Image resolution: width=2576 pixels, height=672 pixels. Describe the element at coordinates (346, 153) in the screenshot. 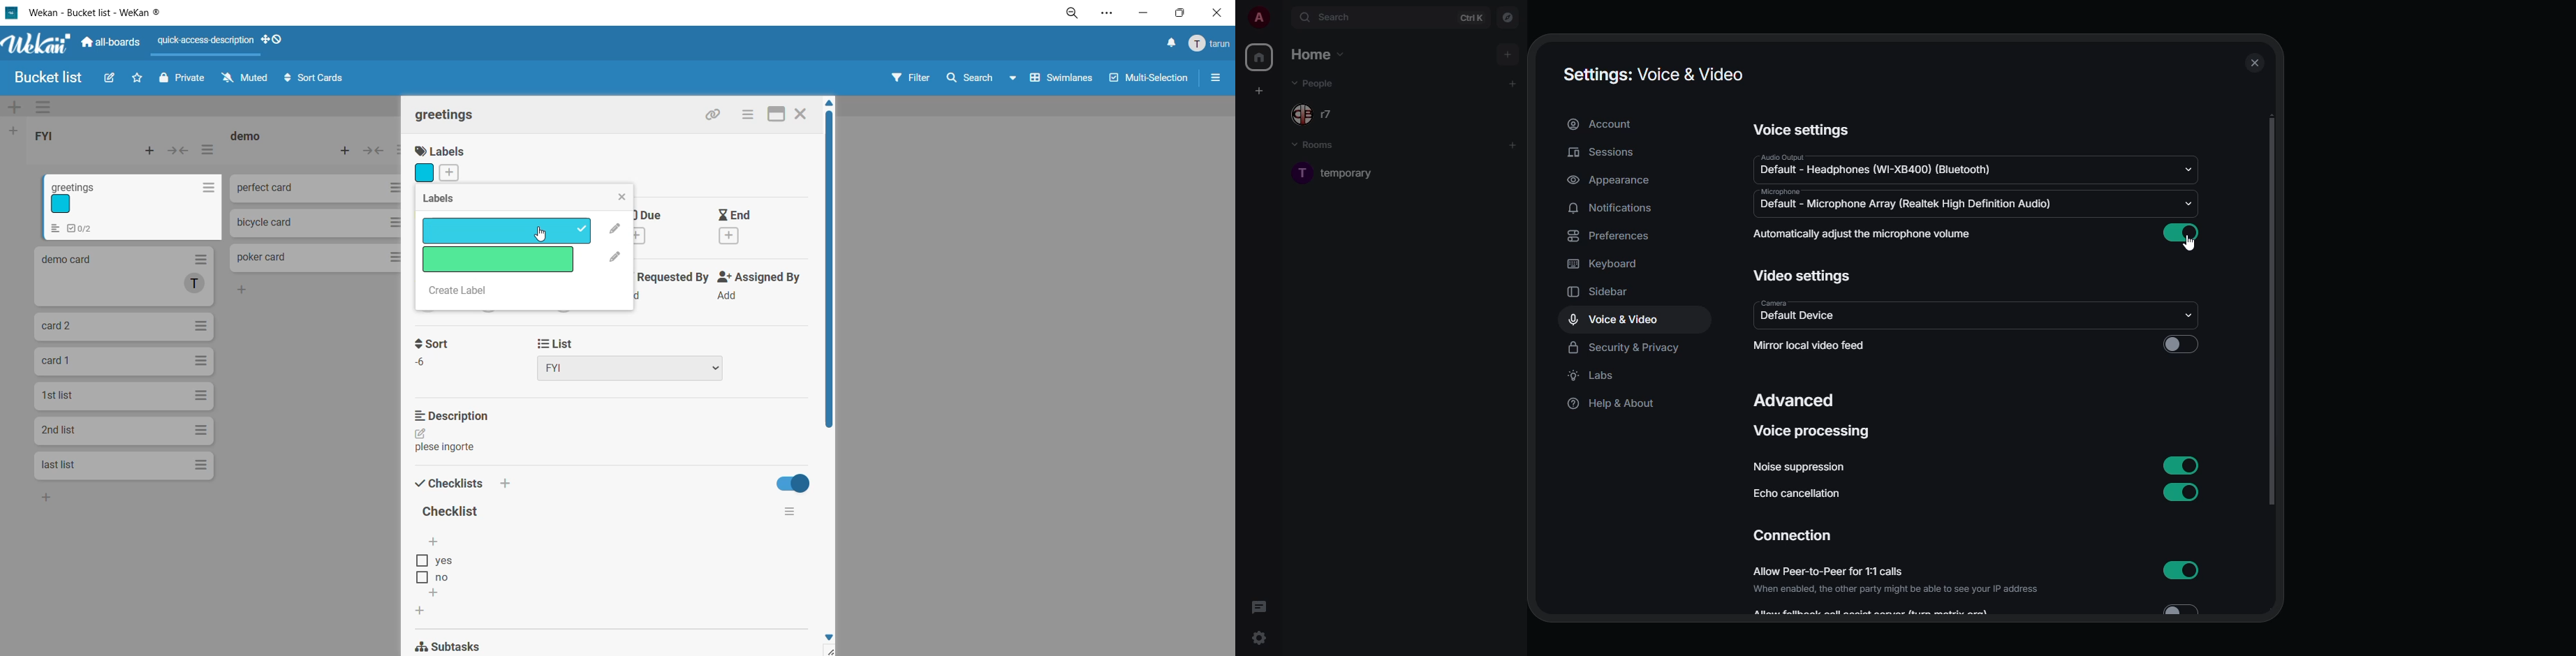

I see `add card` at that location.